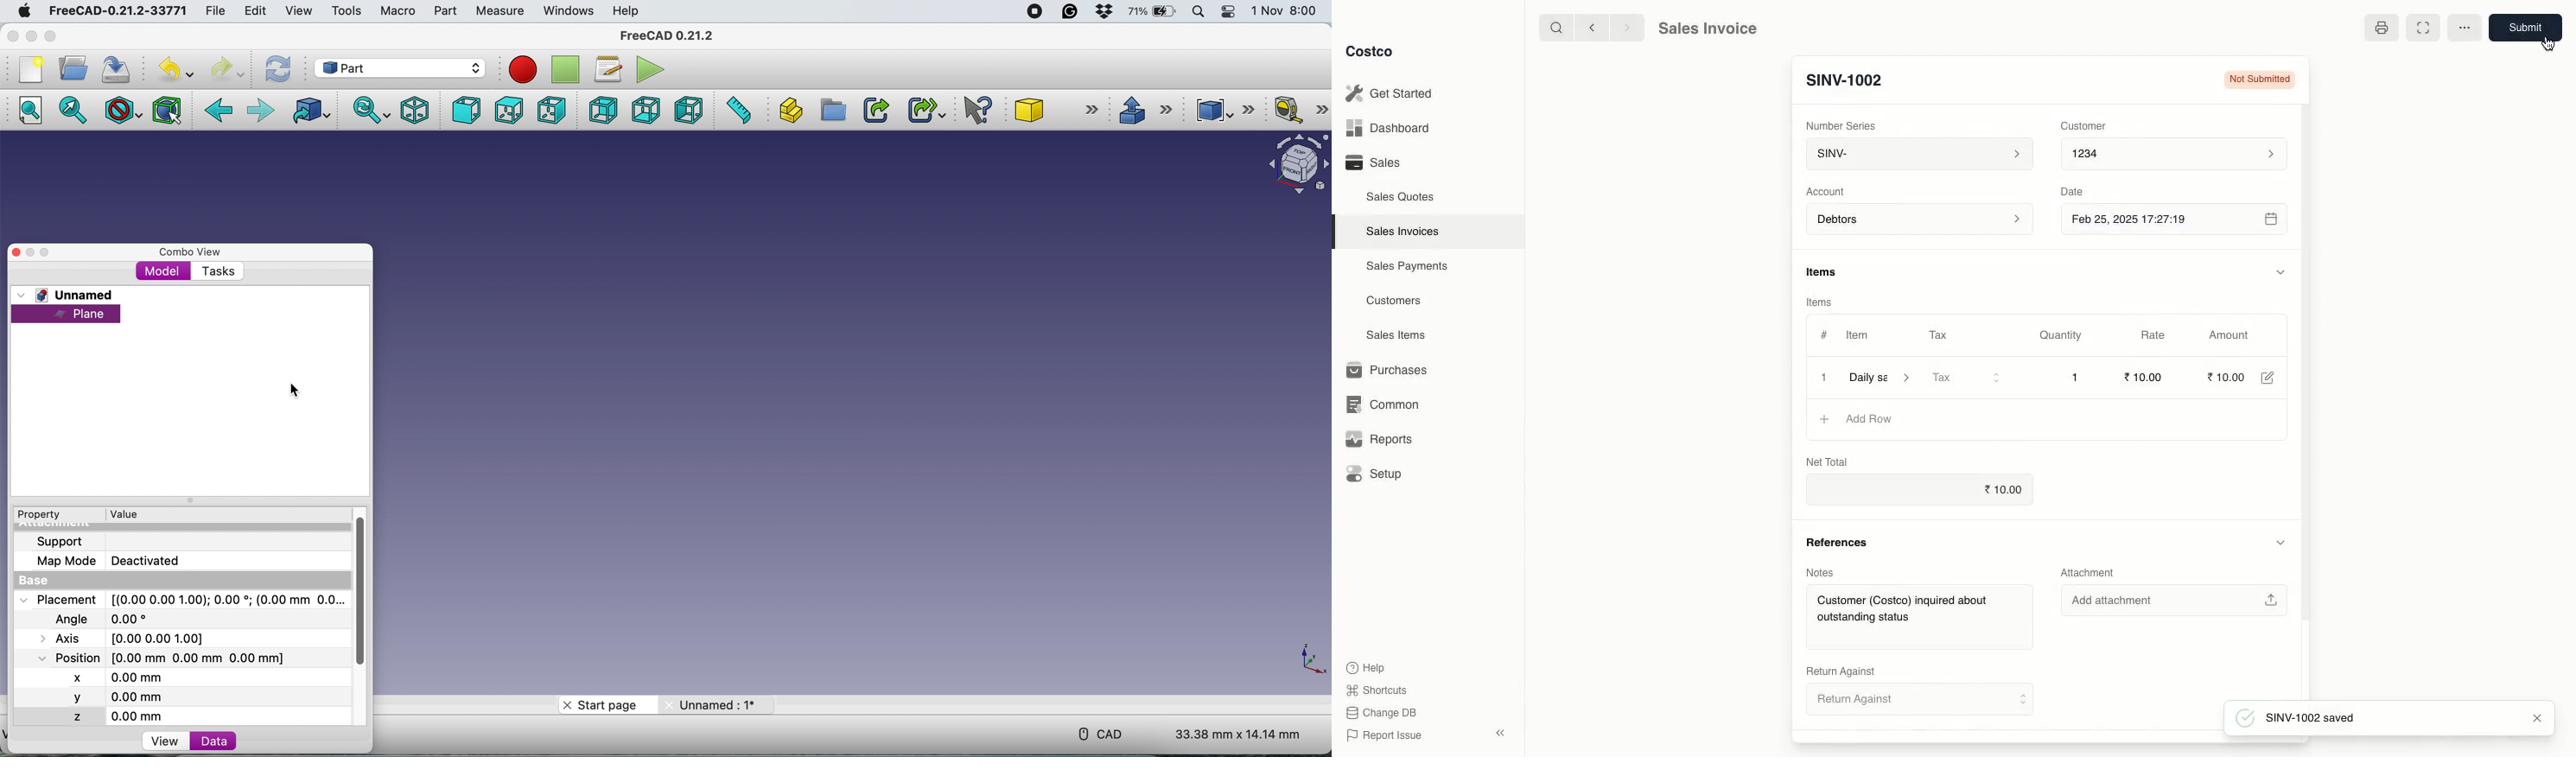 The image size is (2576, 784). What do you see at coordinates (551, 112) in the screenshot?
I see `right` at bounding box center [551, 112].